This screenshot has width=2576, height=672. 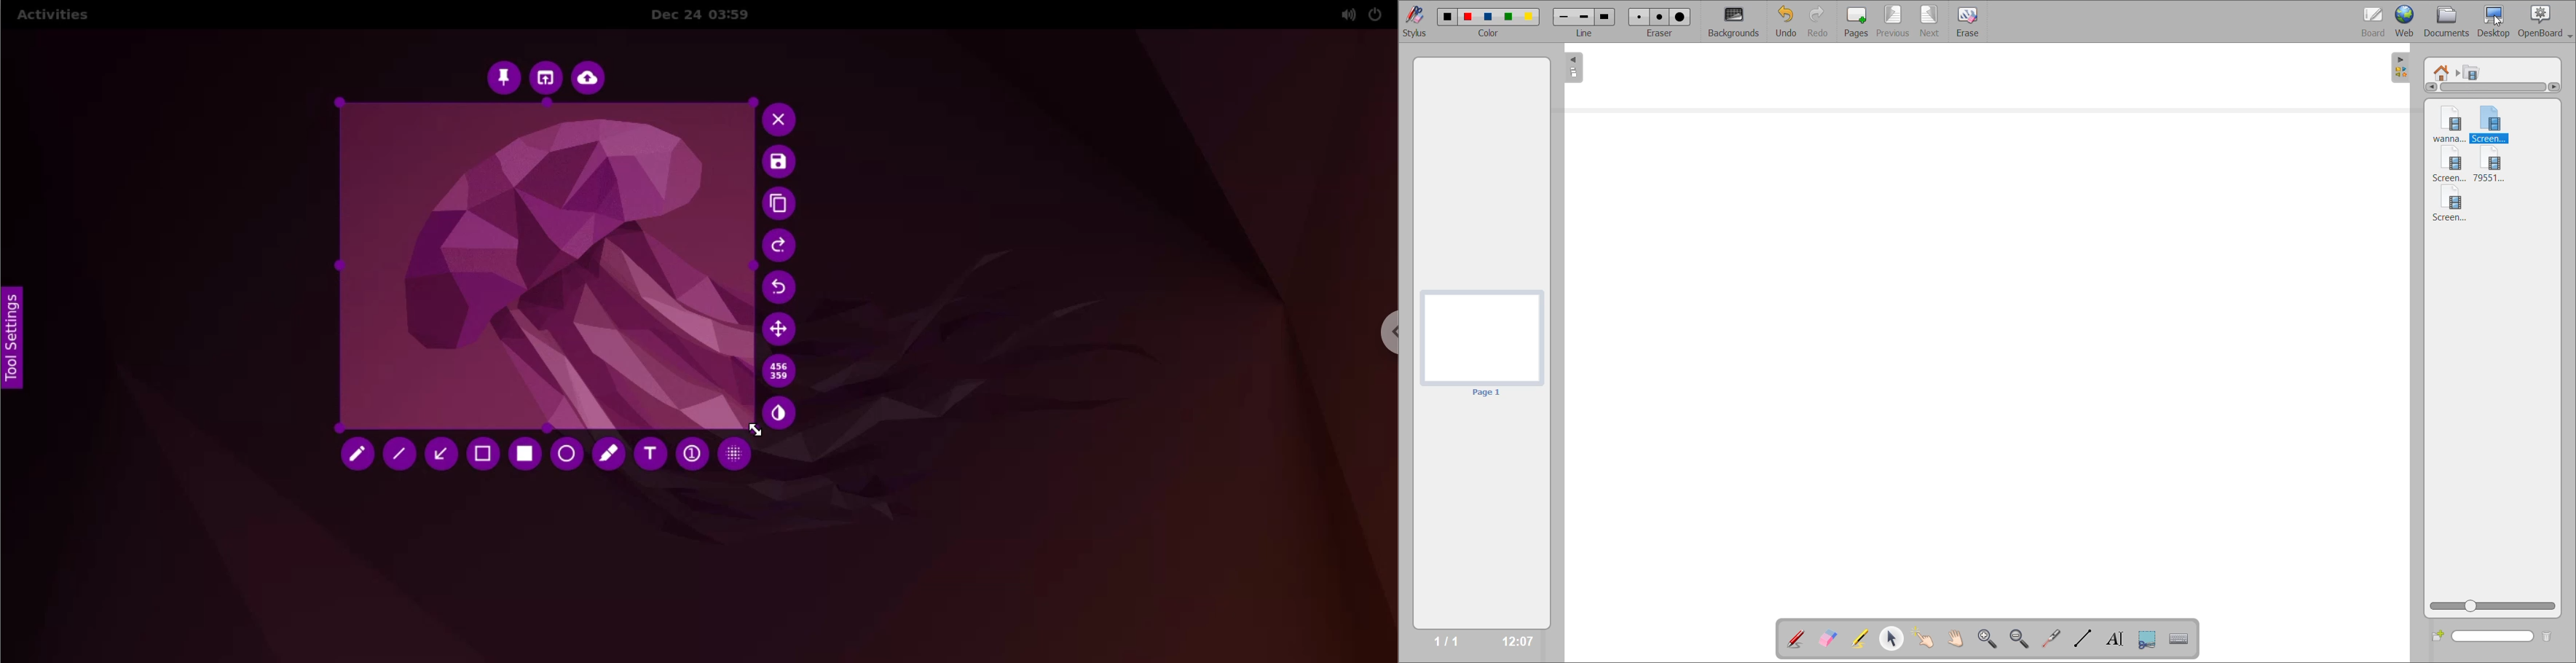 I want to click on marker, so click(x=610, y=454).